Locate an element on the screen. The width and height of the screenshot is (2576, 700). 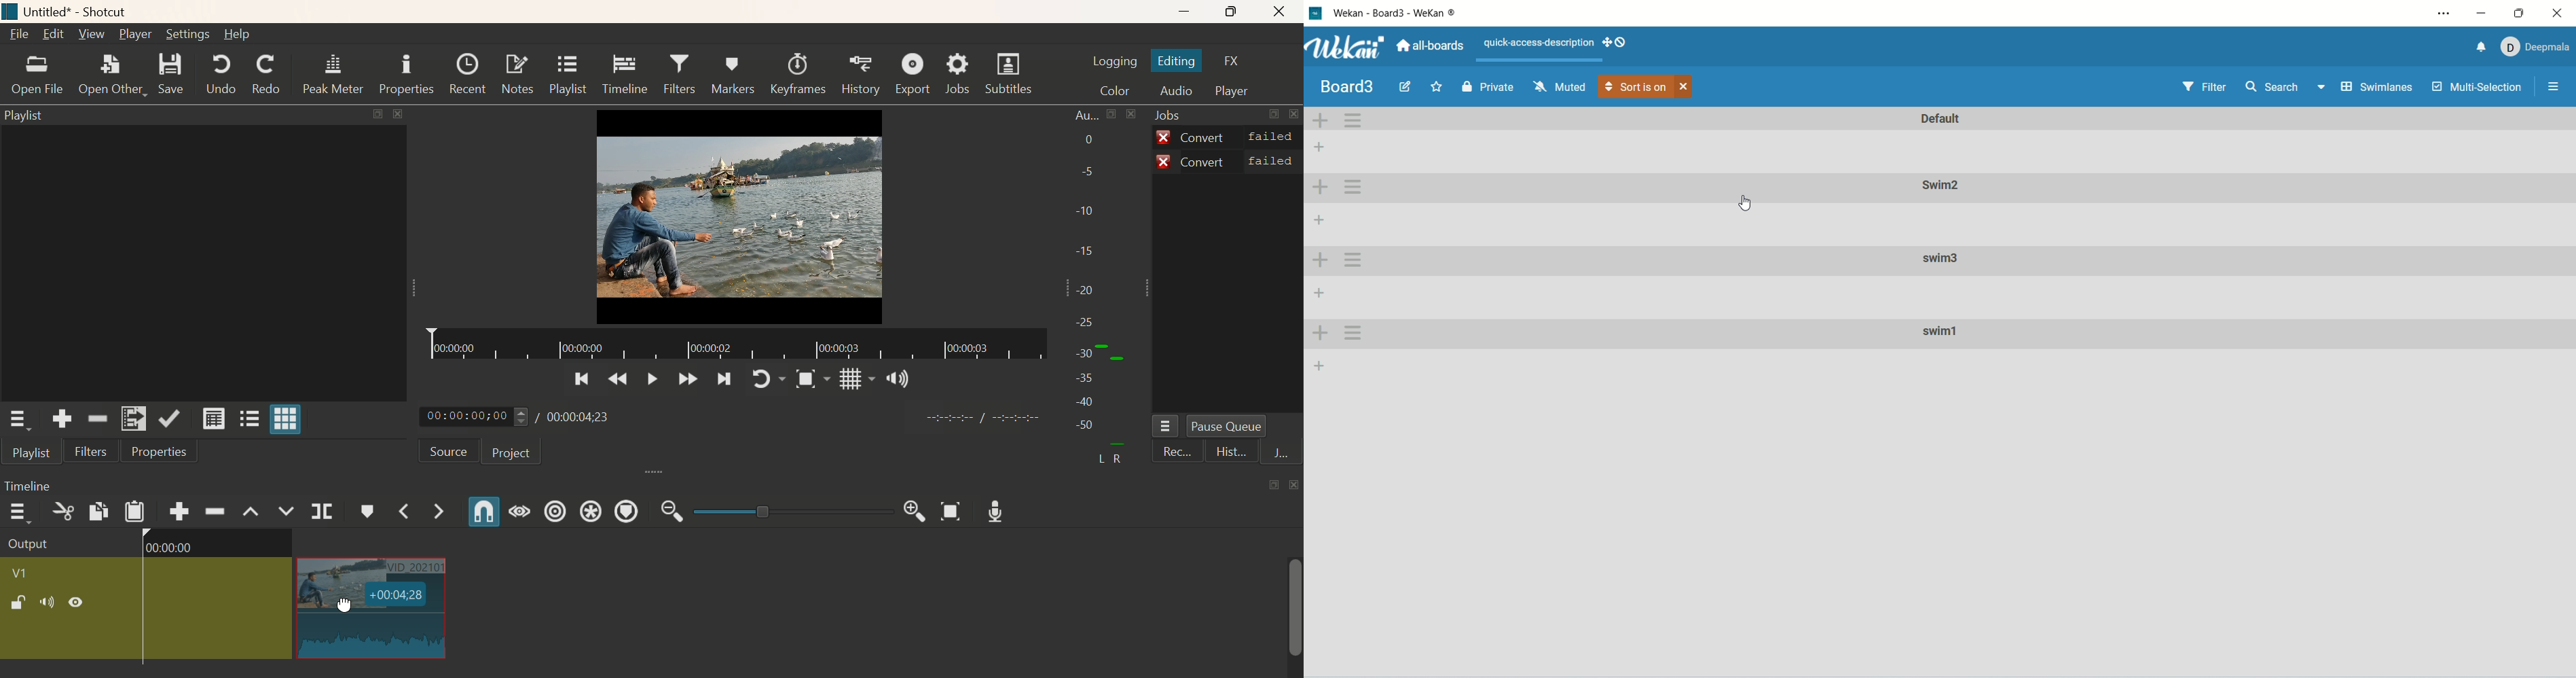
swim3 is located at coordinates (1942, 259).